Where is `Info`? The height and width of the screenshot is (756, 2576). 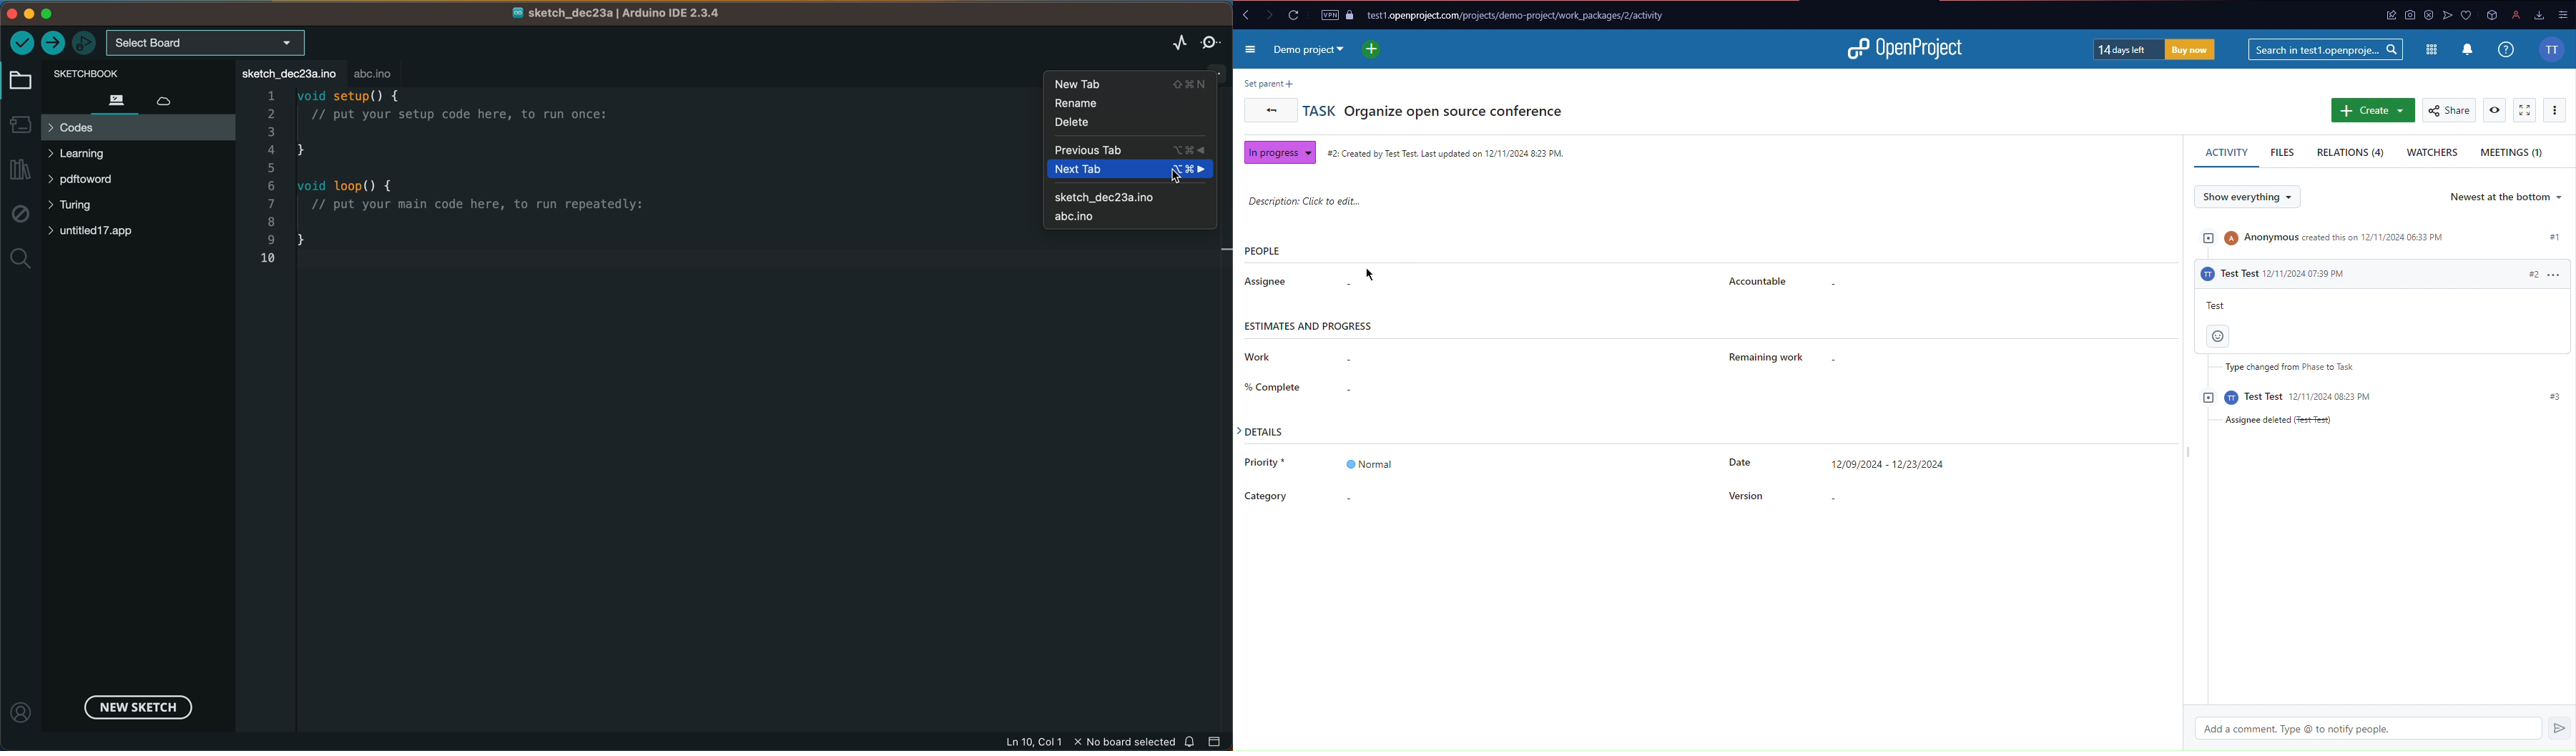
Info is located at coordinates (2508, 50).